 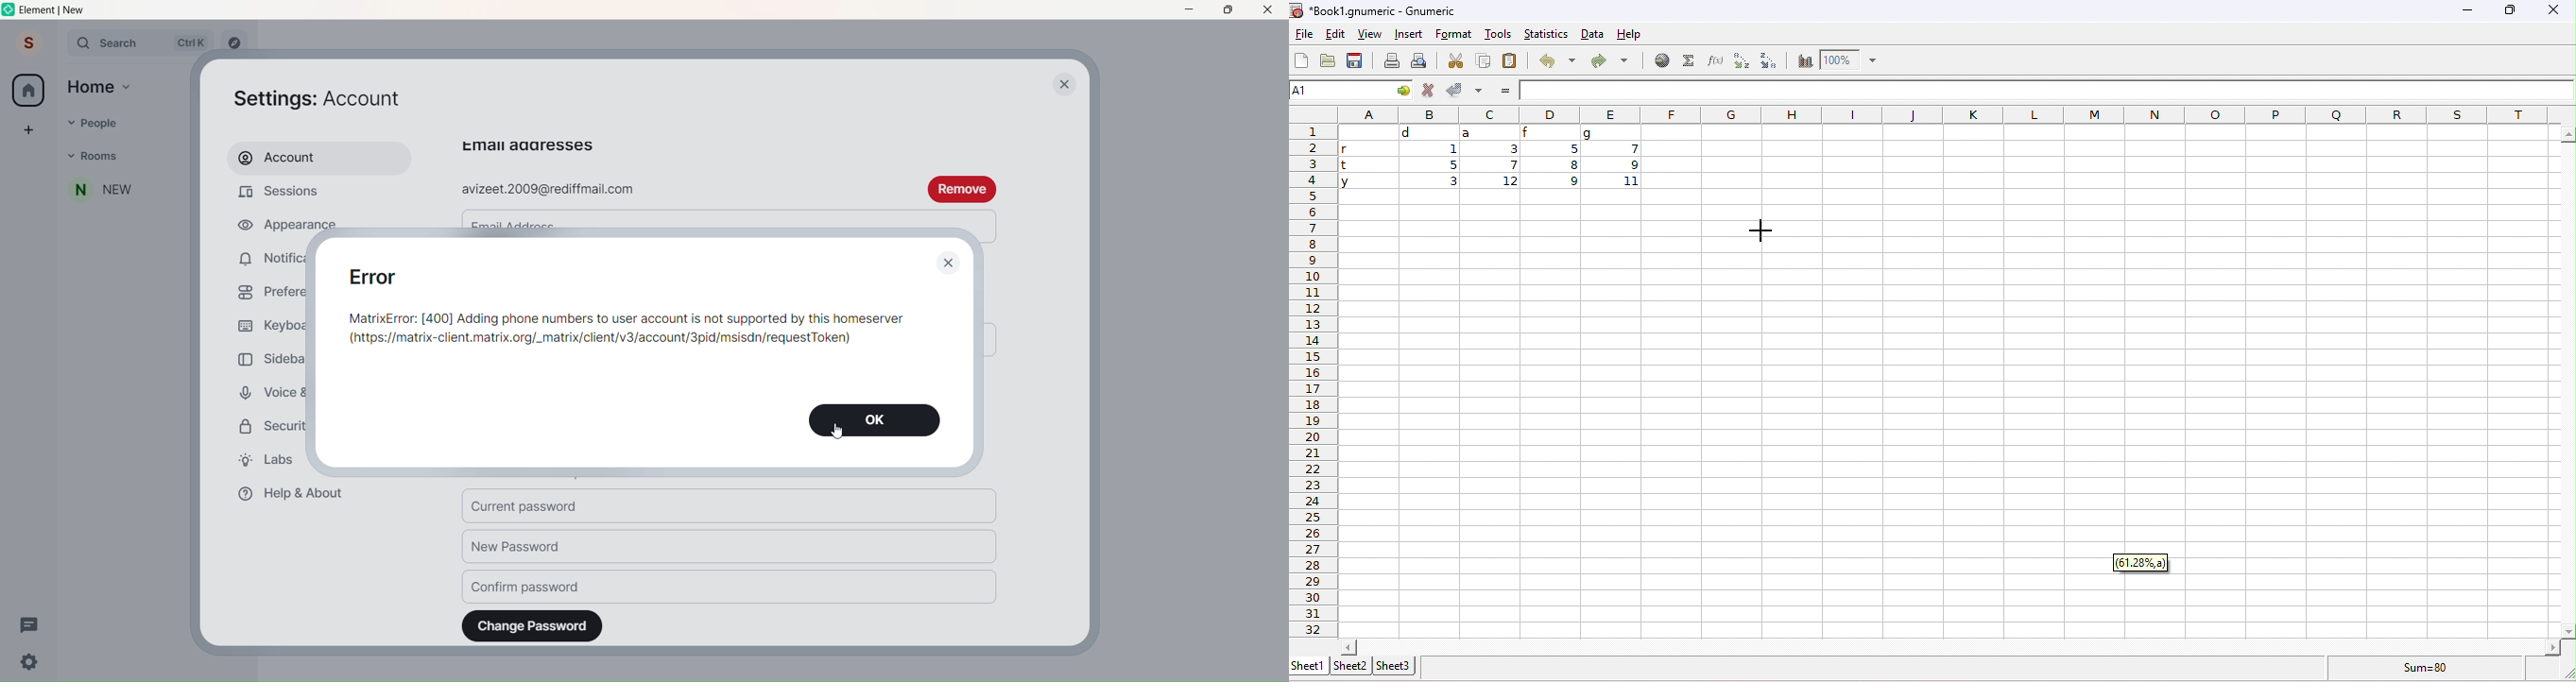 What do you see at coordinates (125, 190) in the screenshot?
I see `People added to Room` at bounding box center [125, 190].